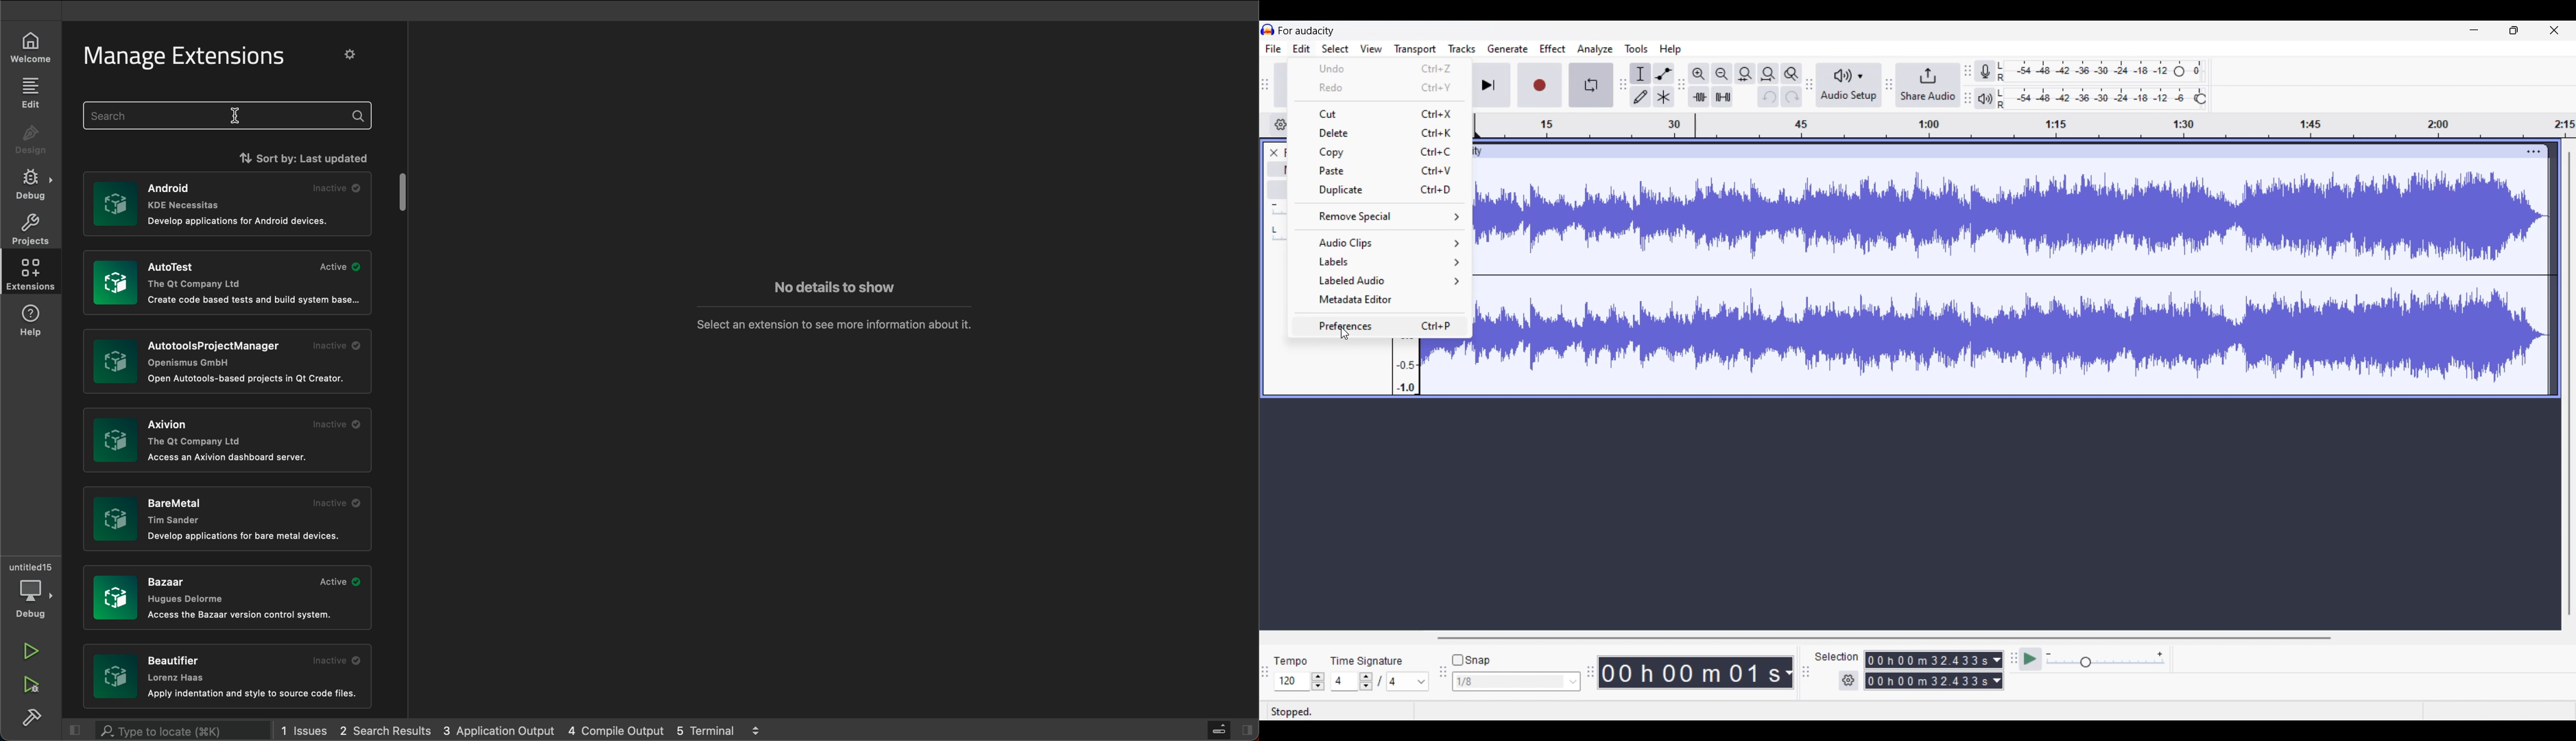 The image size is (2576, 756). Describe the element at coordinates (1381, 217) in the screenshot. I see `Remove special options` at that location.